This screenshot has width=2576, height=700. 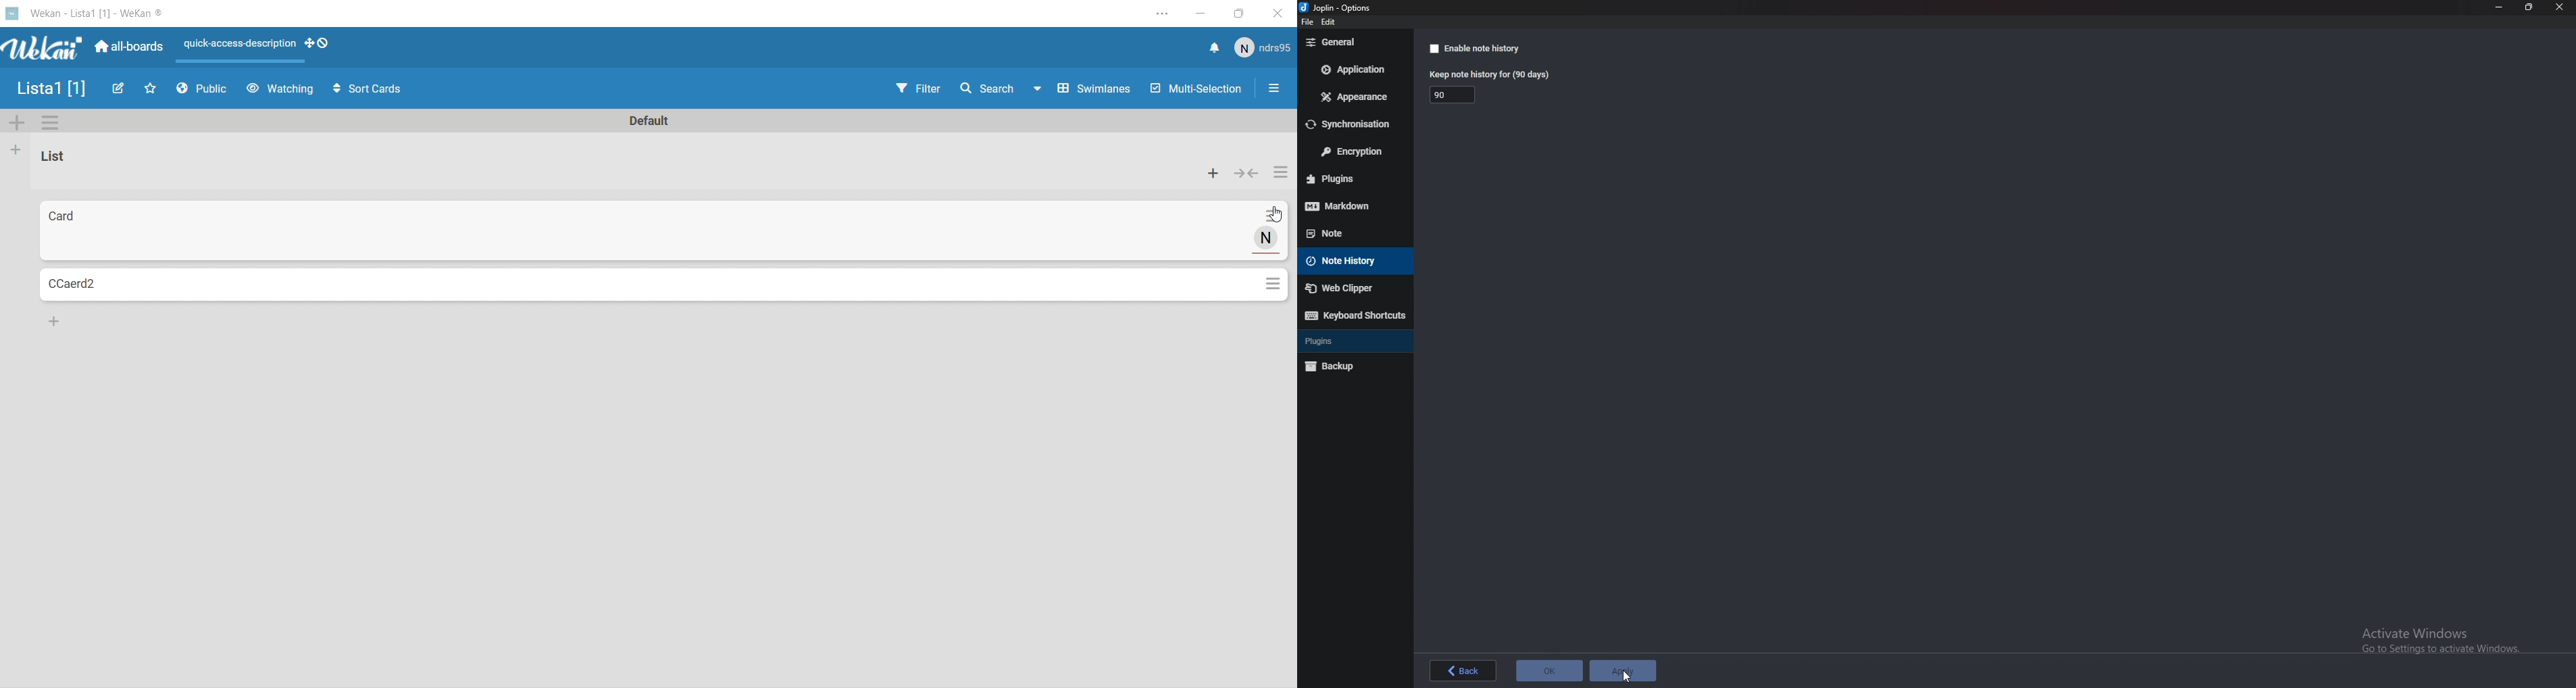 I want to click on Encryption, so click(x=1354, y=151).